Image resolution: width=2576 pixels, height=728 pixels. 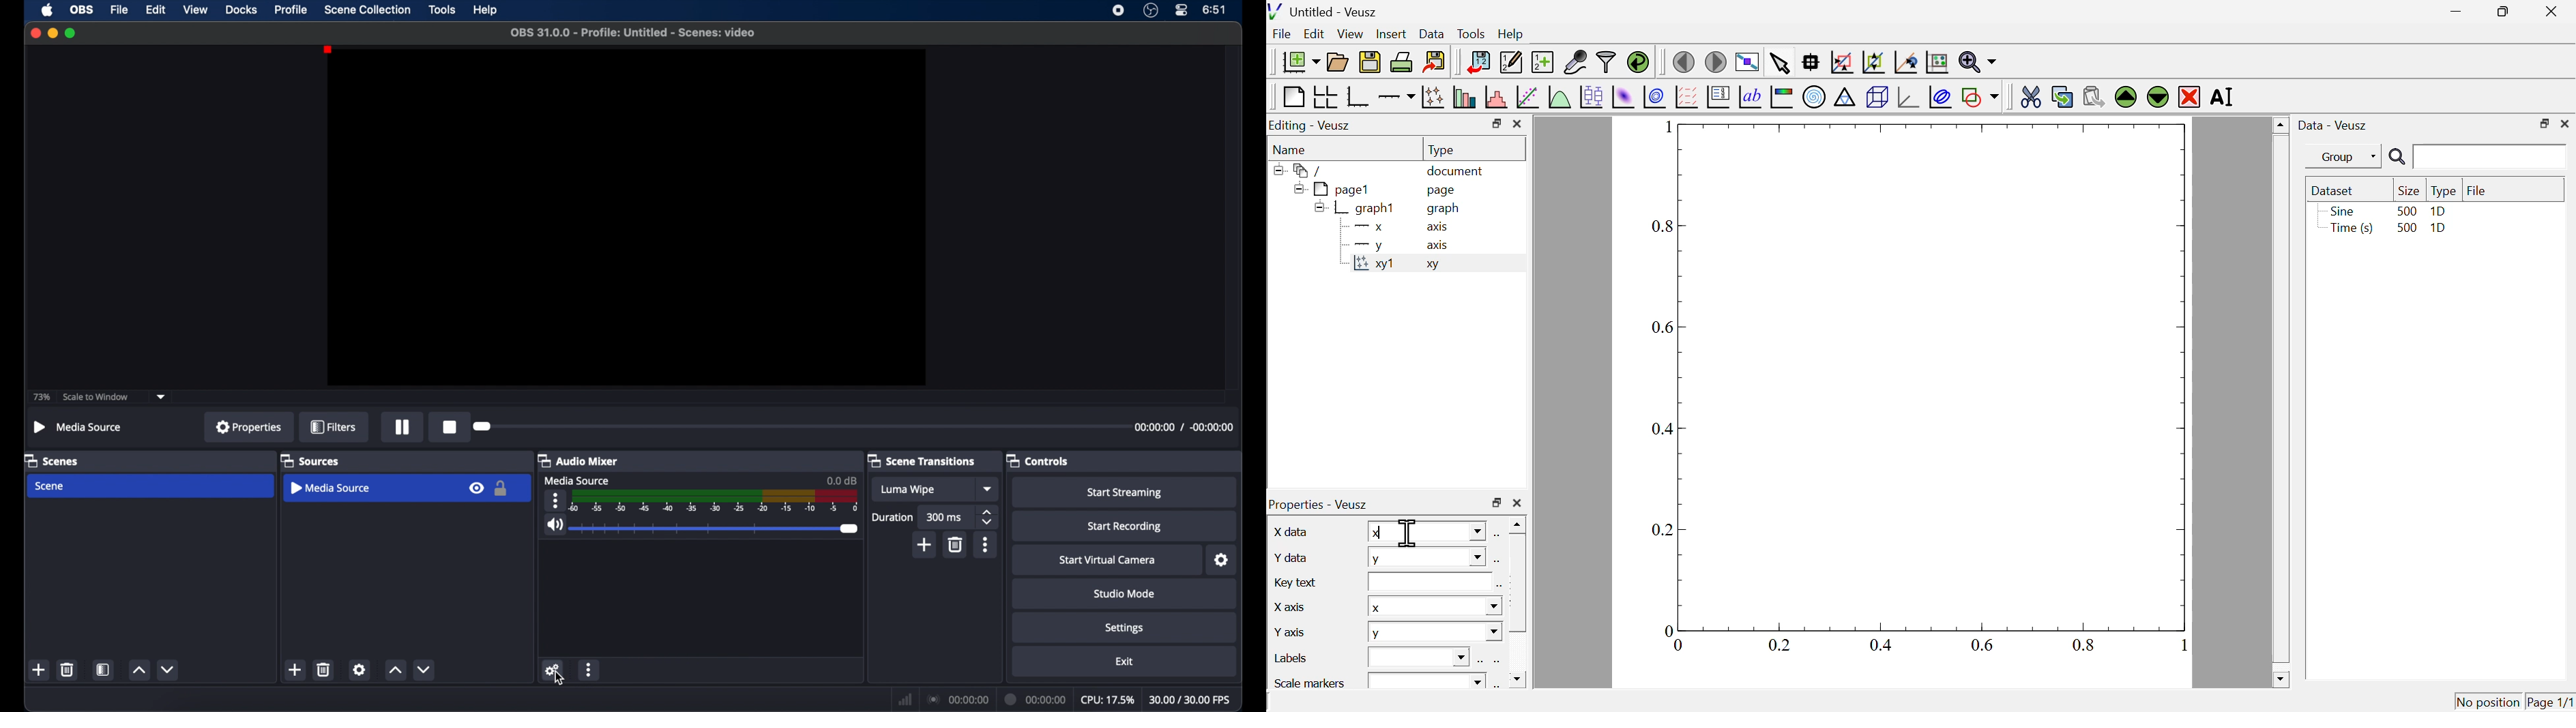 I want to click on scale markers, so click(x=1313, y=681).